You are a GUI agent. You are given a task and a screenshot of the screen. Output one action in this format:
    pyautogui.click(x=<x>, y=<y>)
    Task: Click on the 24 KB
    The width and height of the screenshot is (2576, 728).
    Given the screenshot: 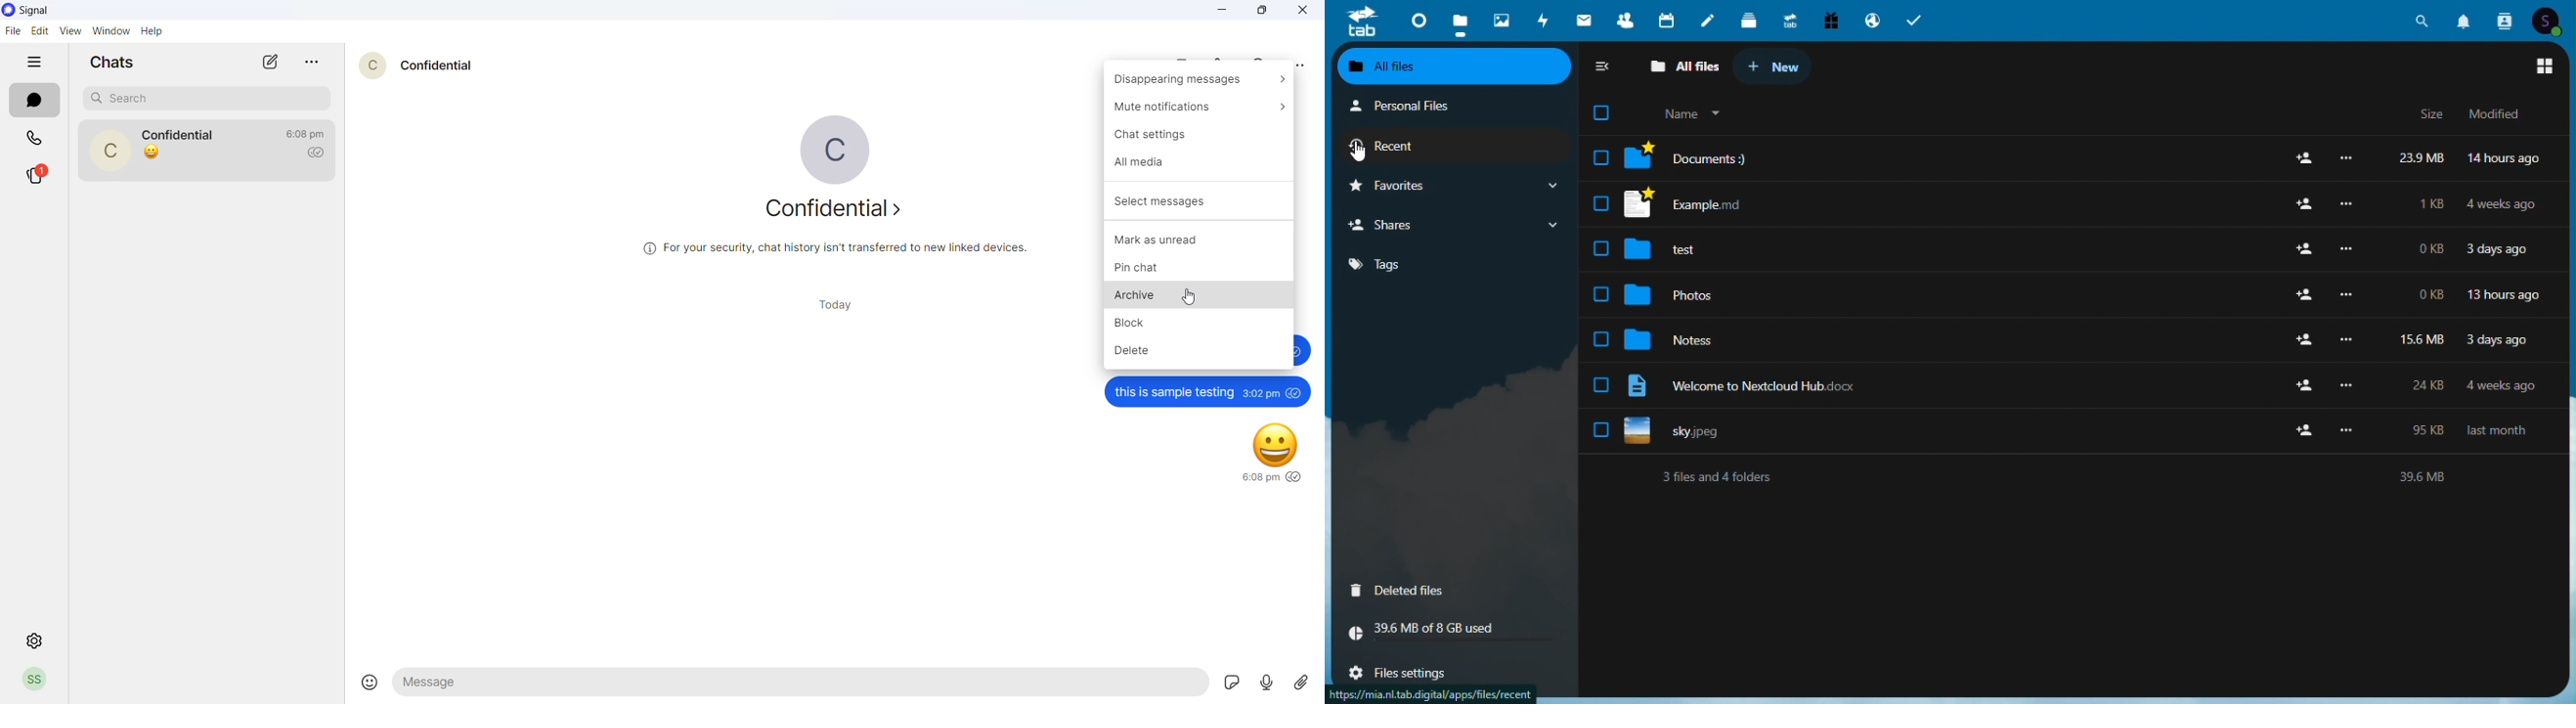 What is the action you would take?
    pyautogui.click(x=2432, y=382)
    